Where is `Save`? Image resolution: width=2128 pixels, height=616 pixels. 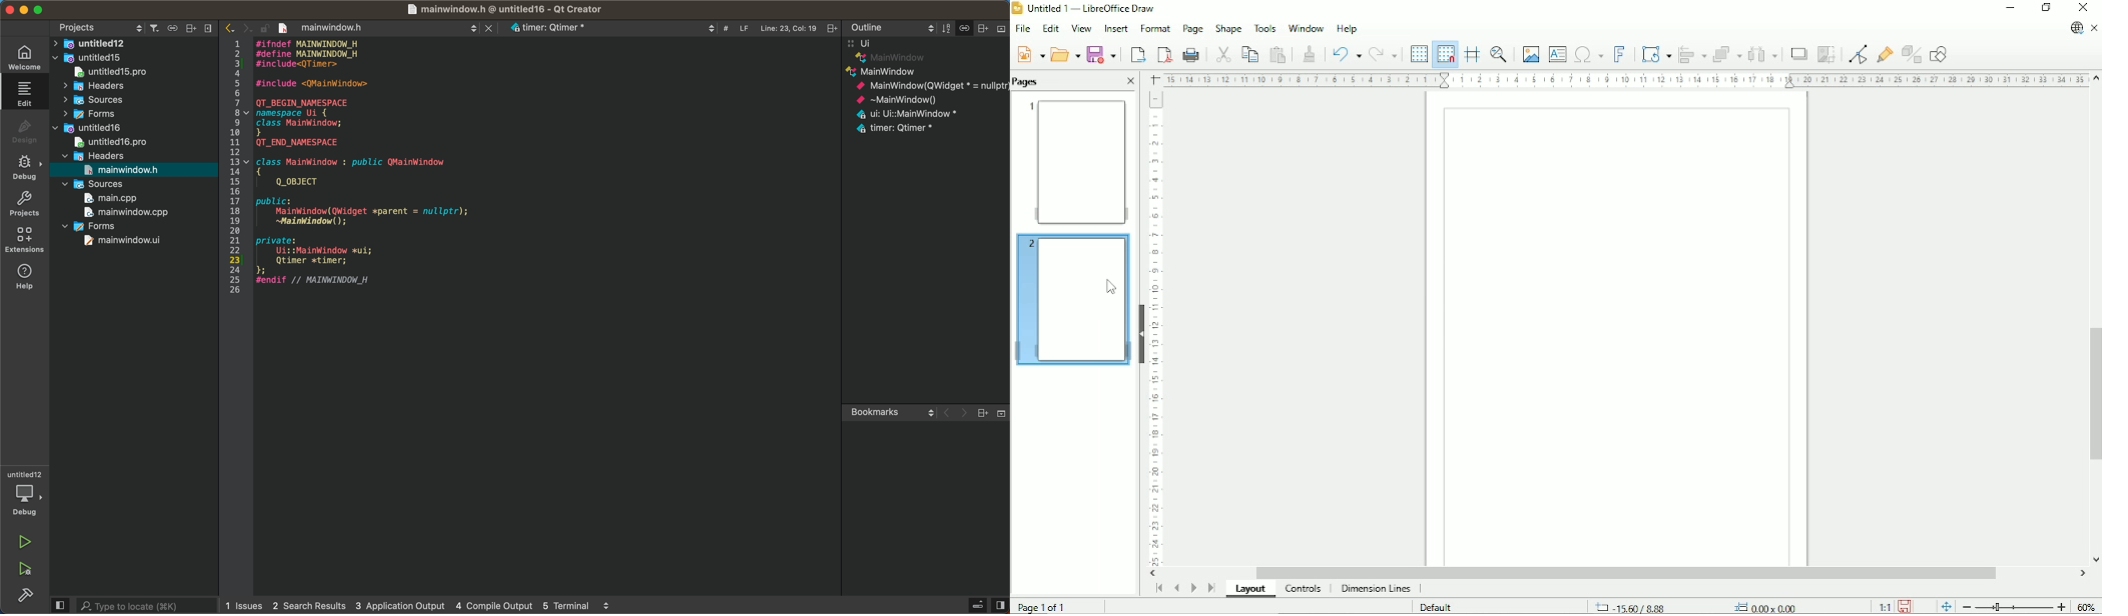
Save is located at coordinates (1906, 605).